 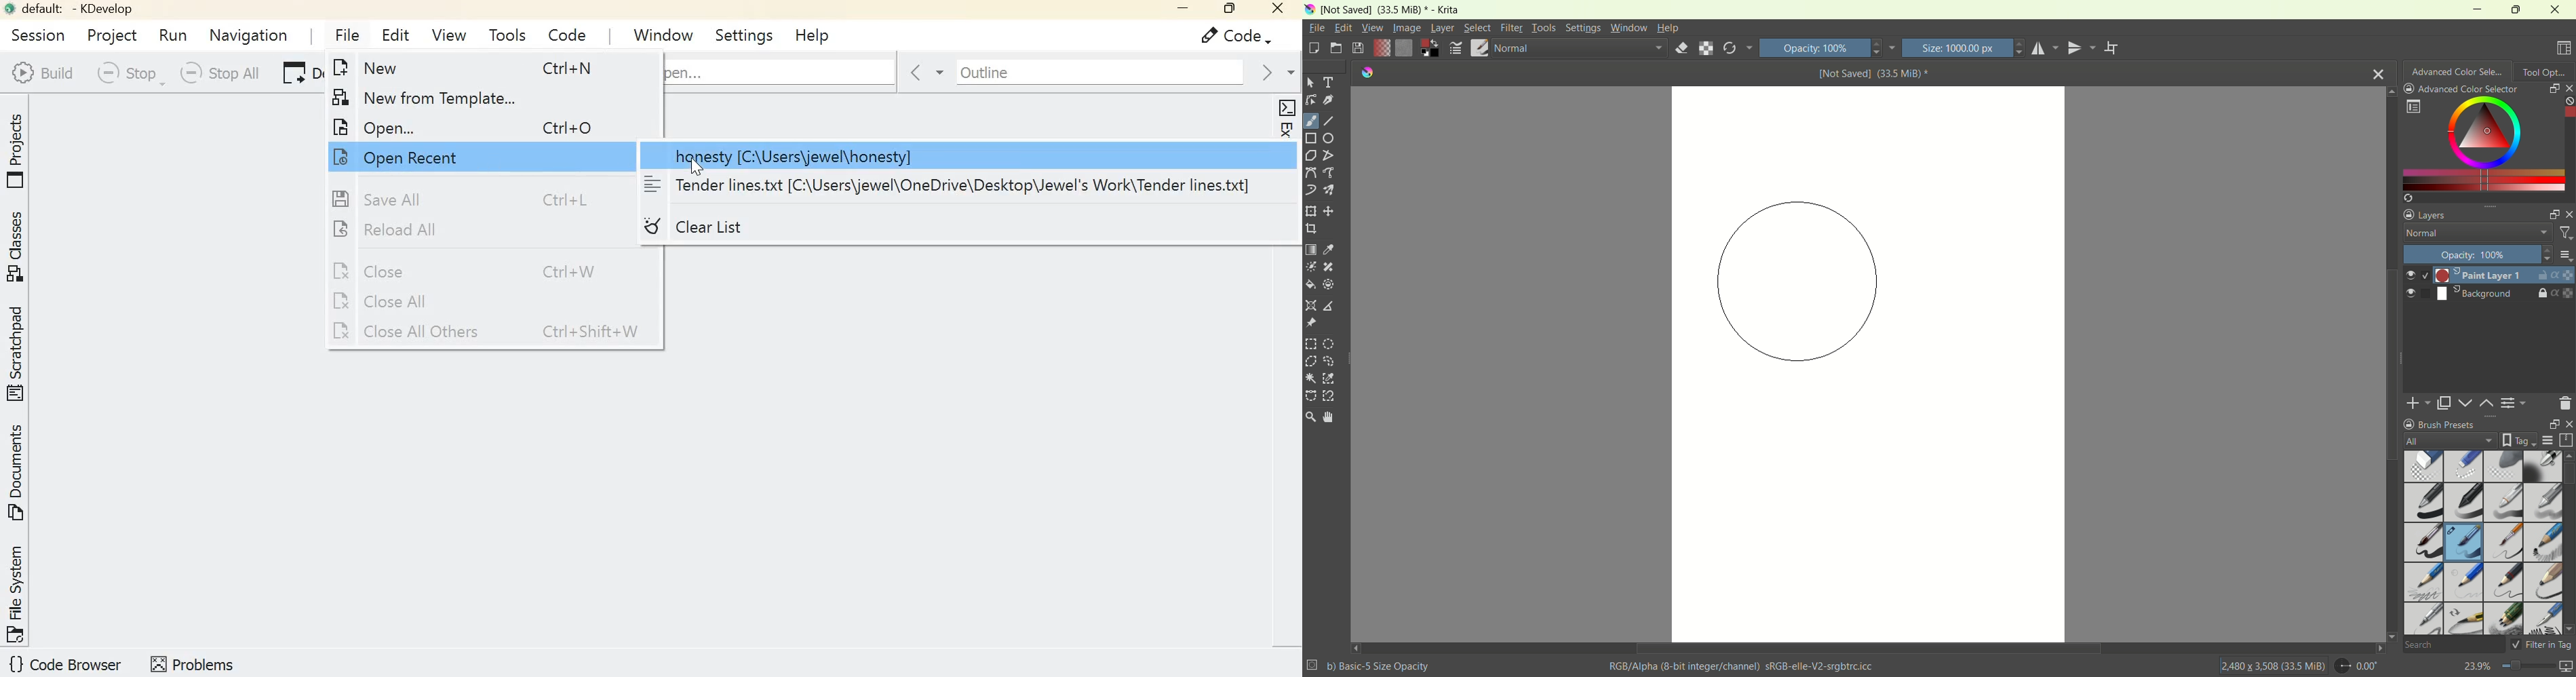 What do you see at coordinates (1311, 249) in the screenshot?
I see `draw a gradient` at bounding box center [1311, 249].